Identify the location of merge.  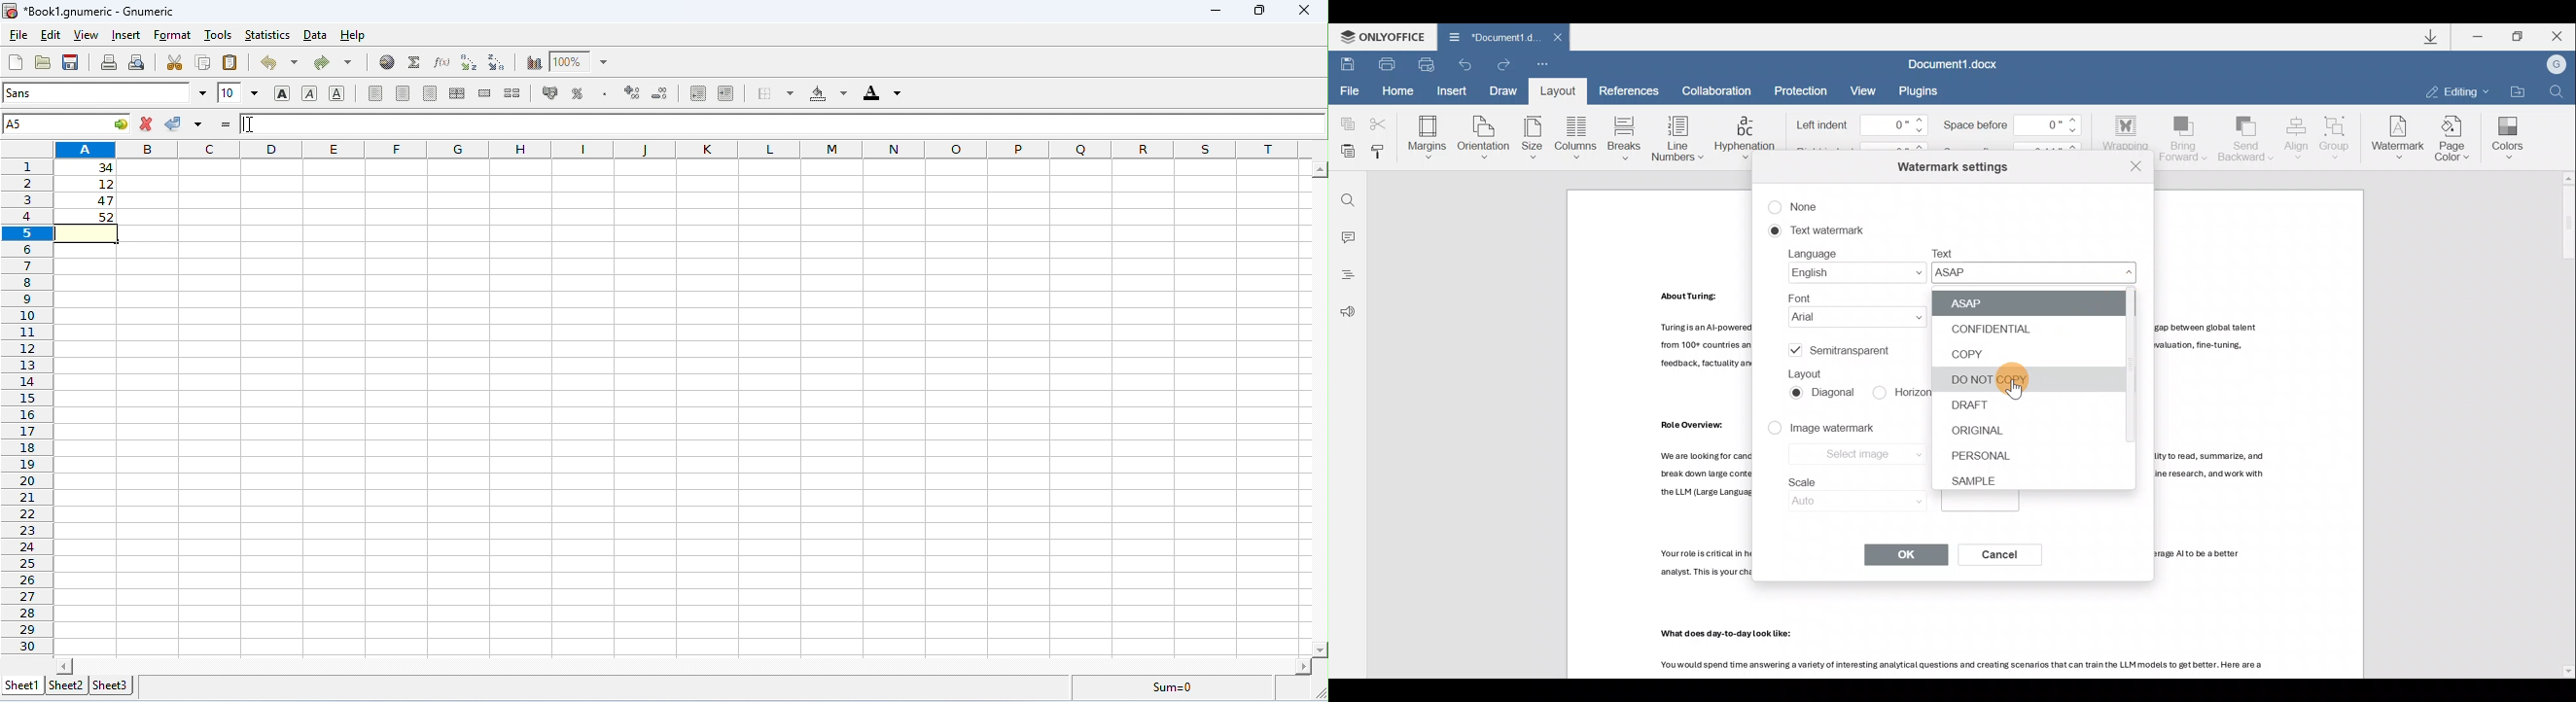
(486, 93).